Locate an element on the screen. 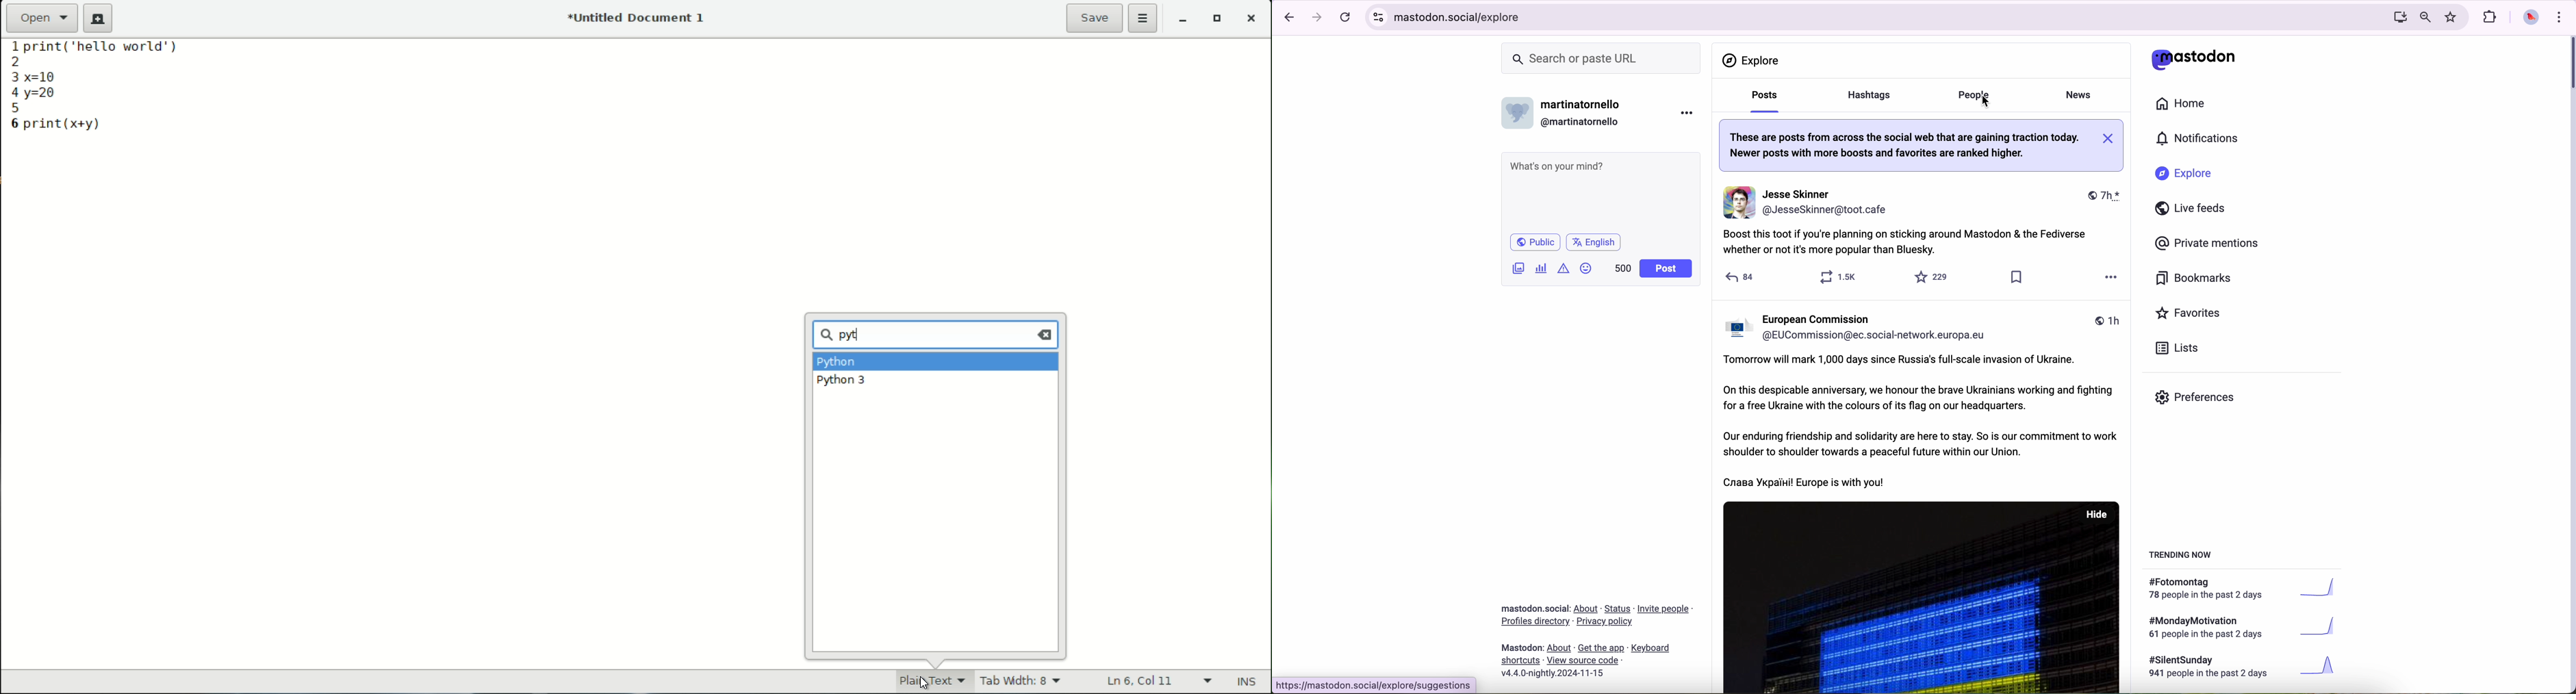 This screenshot has width=2576, height=700. icon is located at coordinates (1565, 268).